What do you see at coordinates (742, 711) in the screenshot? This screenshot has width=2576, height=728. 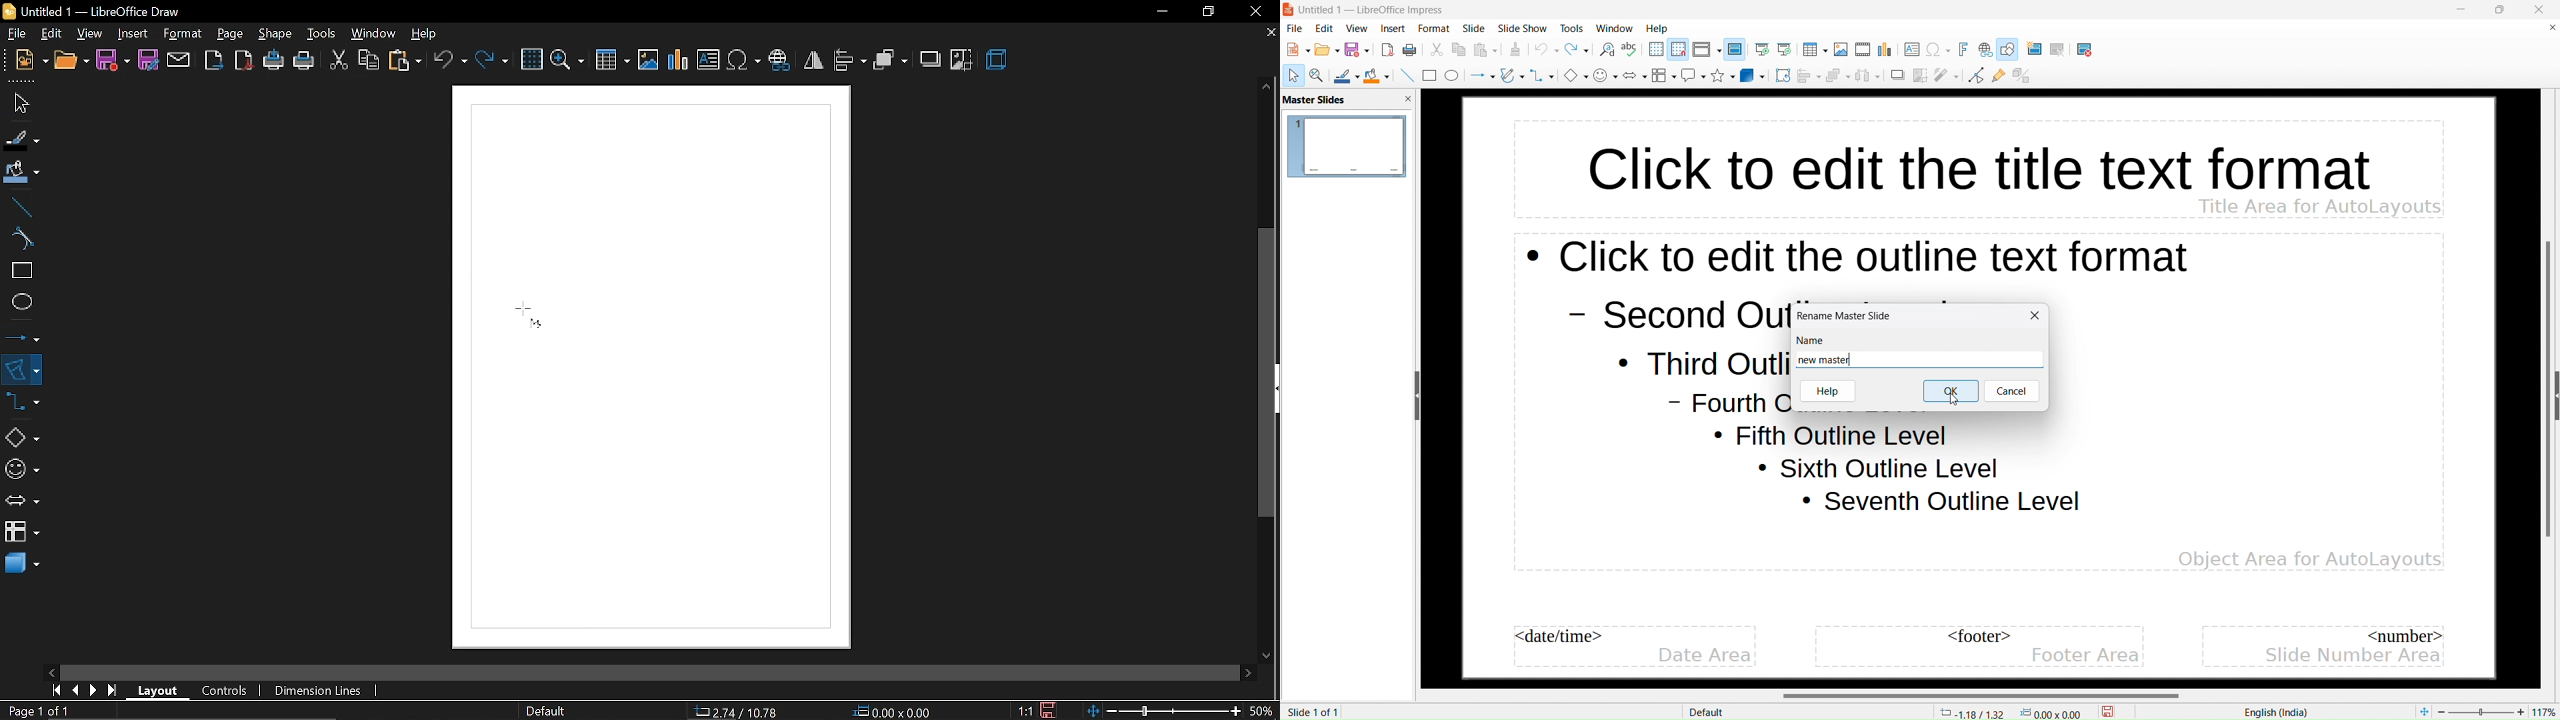 I see `co-ordinate 22.70/12.93` at bounding box center [742, 711].